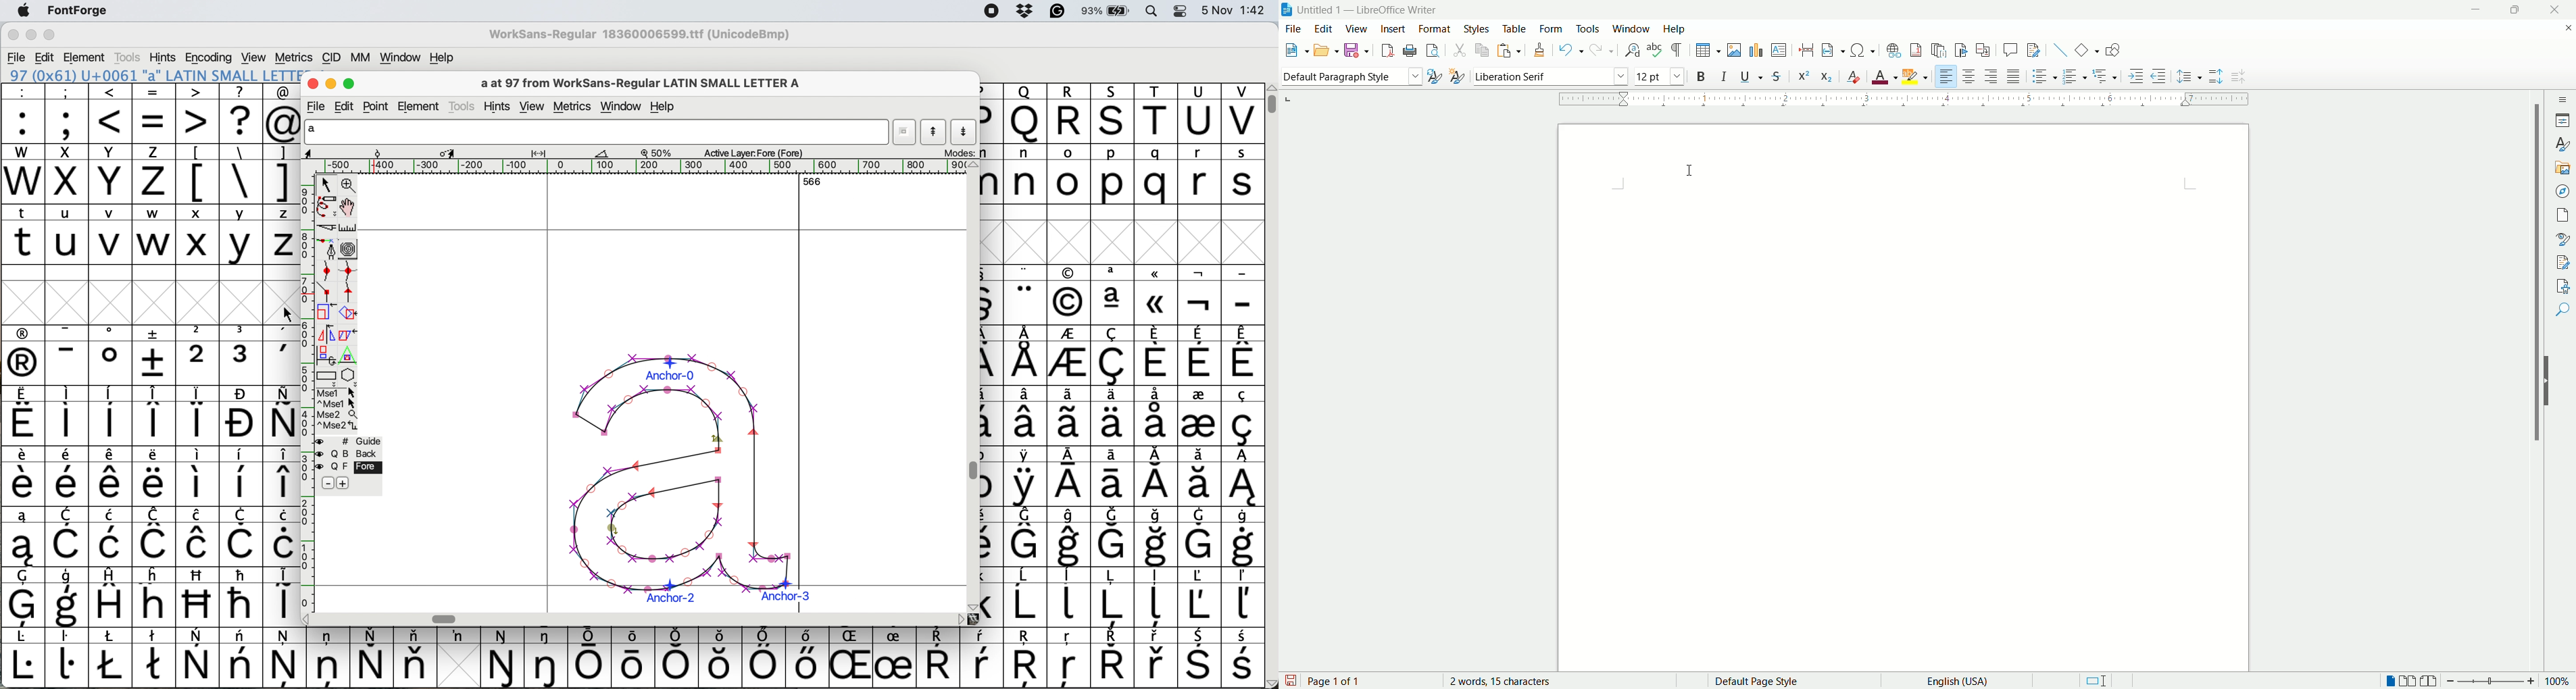 This screenshot has height=700, width=2576. I want to click on more option, so click(337, 409).